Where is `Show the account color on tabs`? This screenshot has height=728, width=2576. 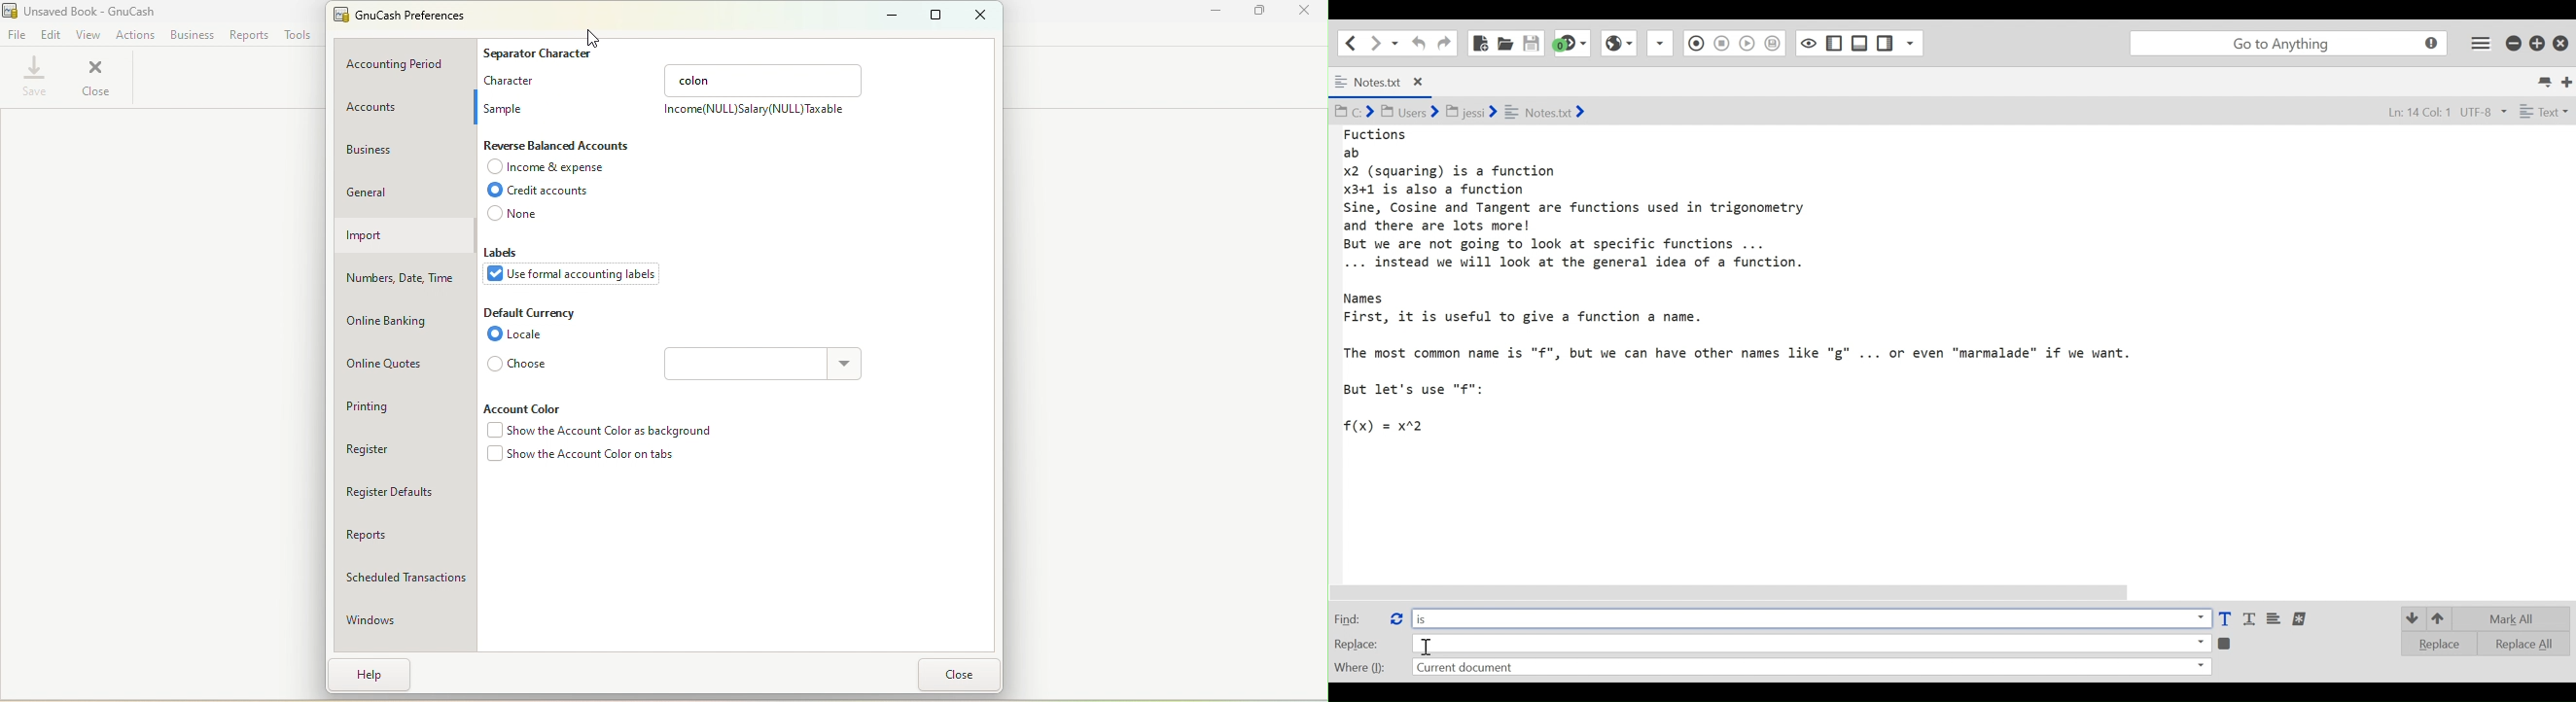 Show the account color on tabs is located at coordinates (582, 458).